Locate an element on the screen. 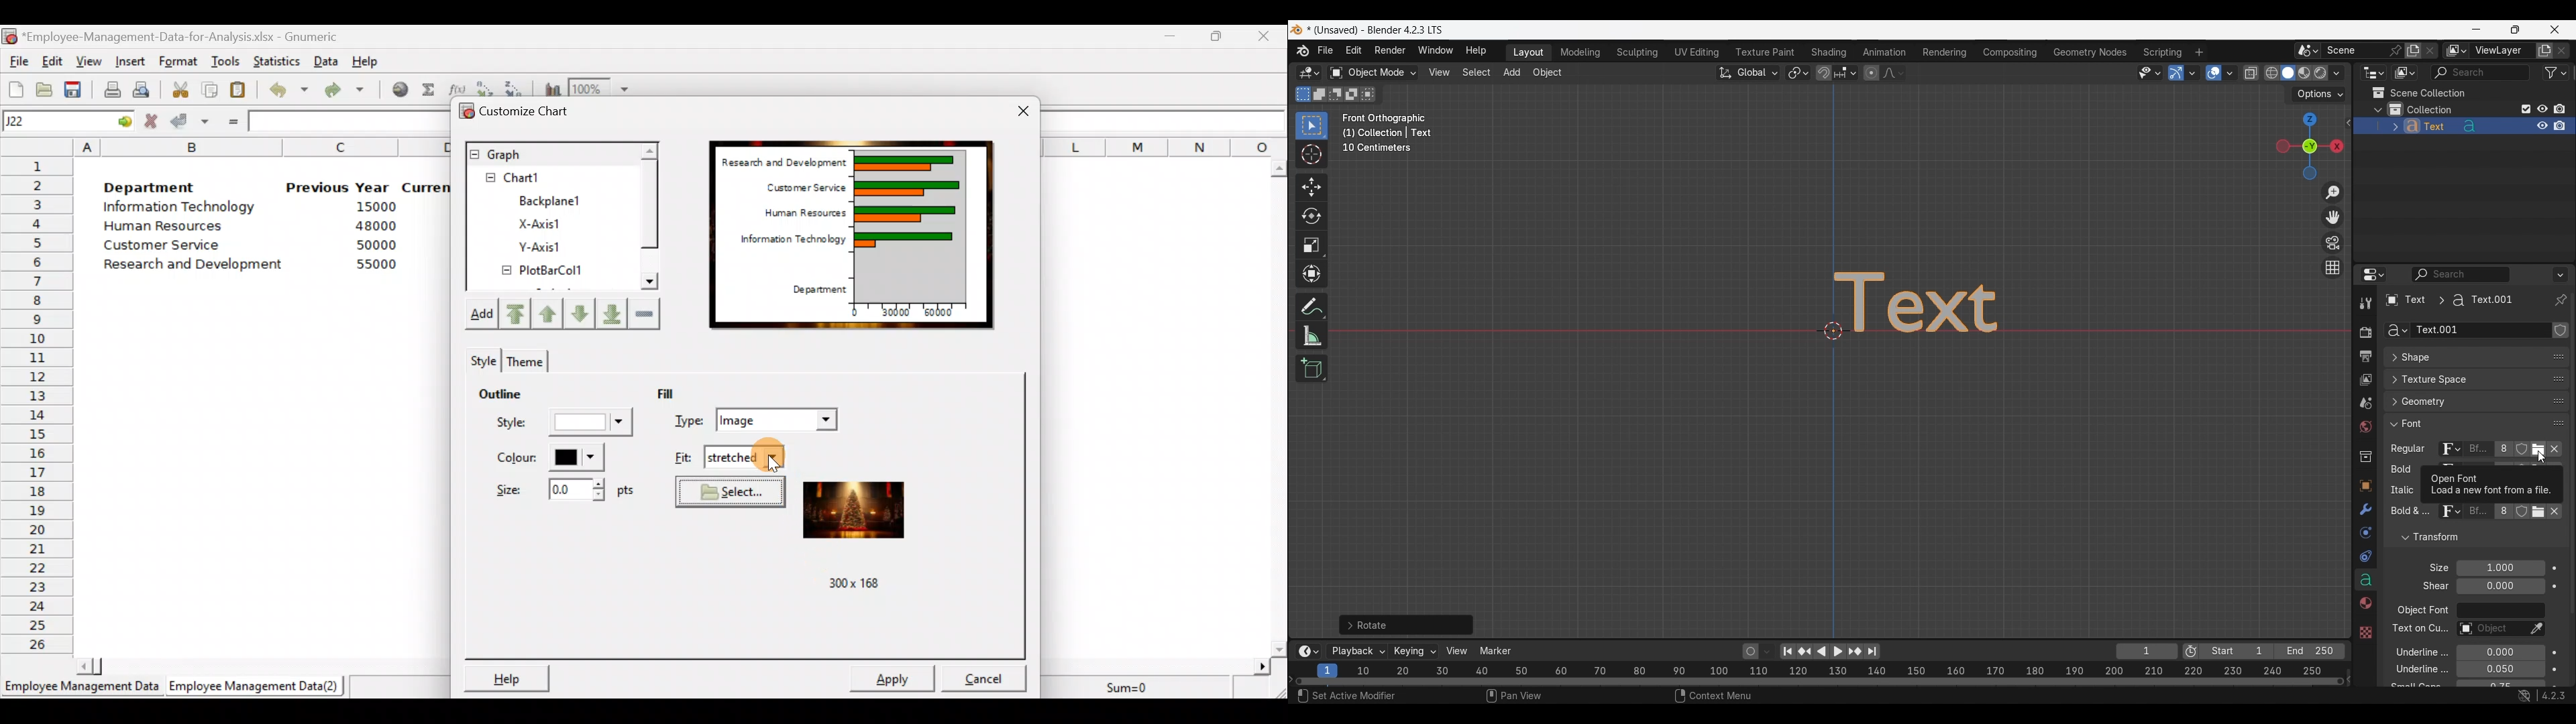  Cursor on fit is located at coordinates (780, 454).